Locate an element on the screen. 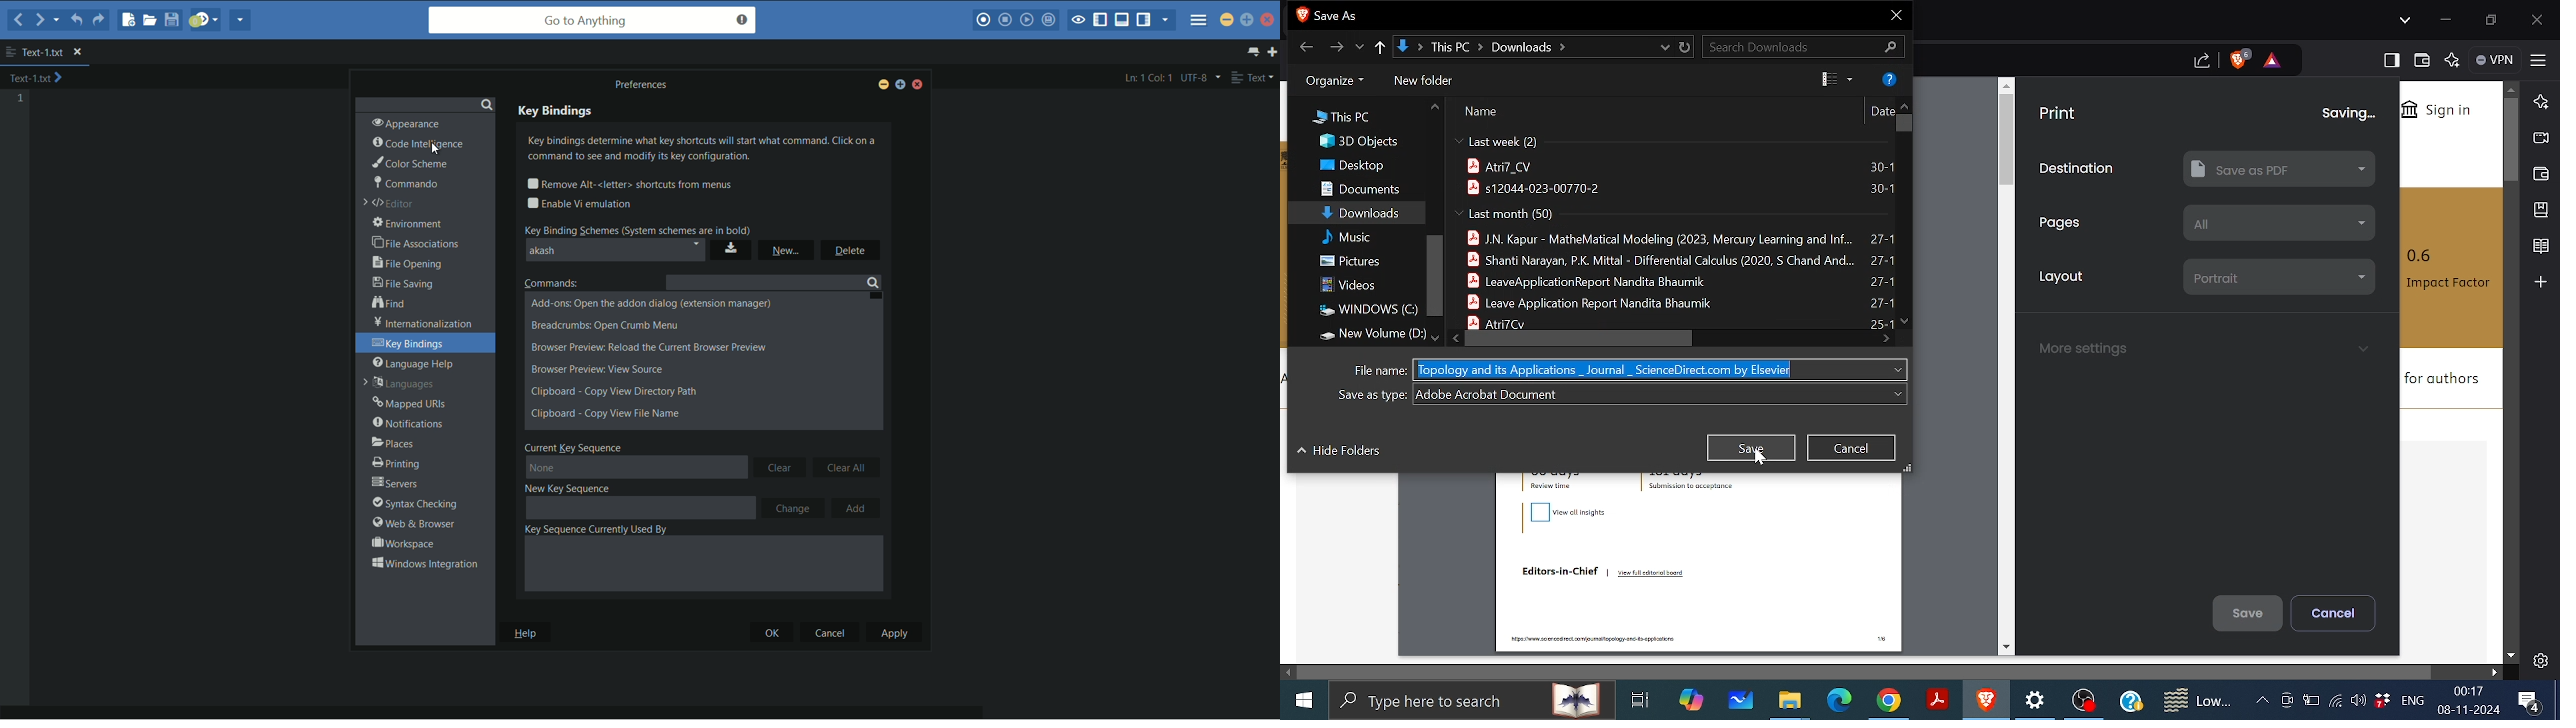 This screenshot has height=728, width=2576. Recent locations is located at coordinates (1358, 47).